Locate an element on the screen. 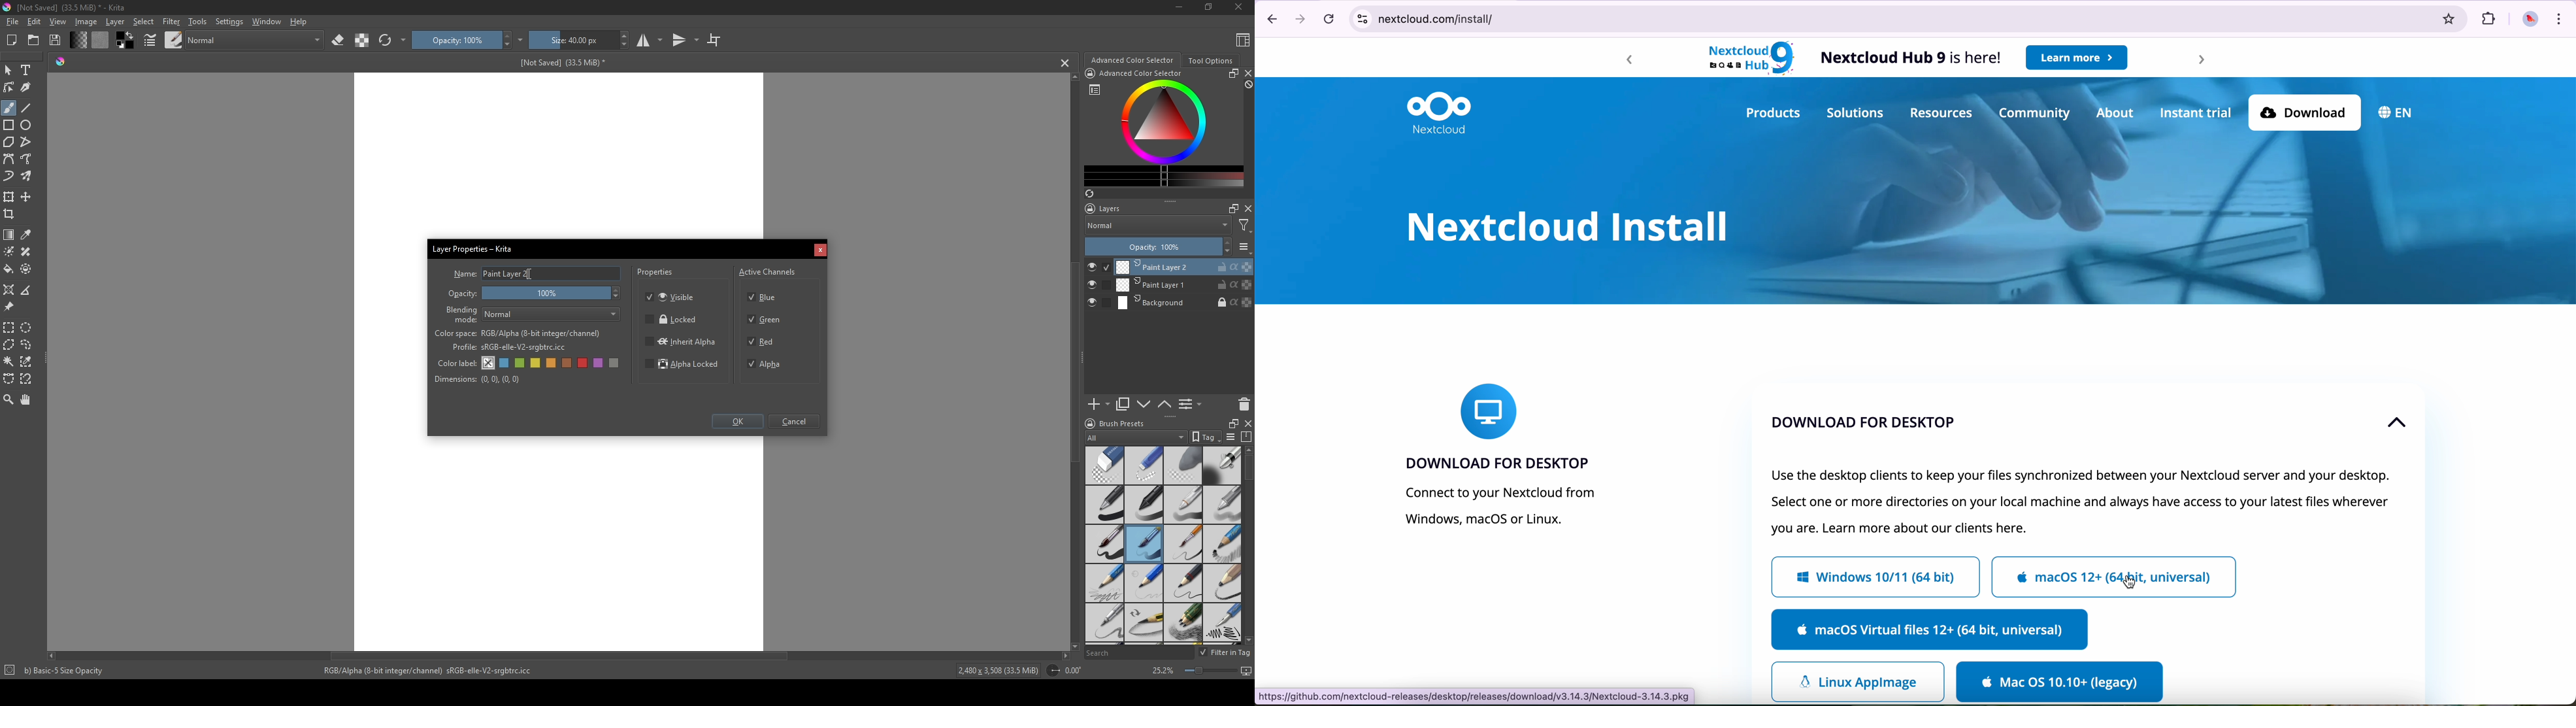 This screenshot has width=2576, height=728. 100% is located at coordinates (553, 294).